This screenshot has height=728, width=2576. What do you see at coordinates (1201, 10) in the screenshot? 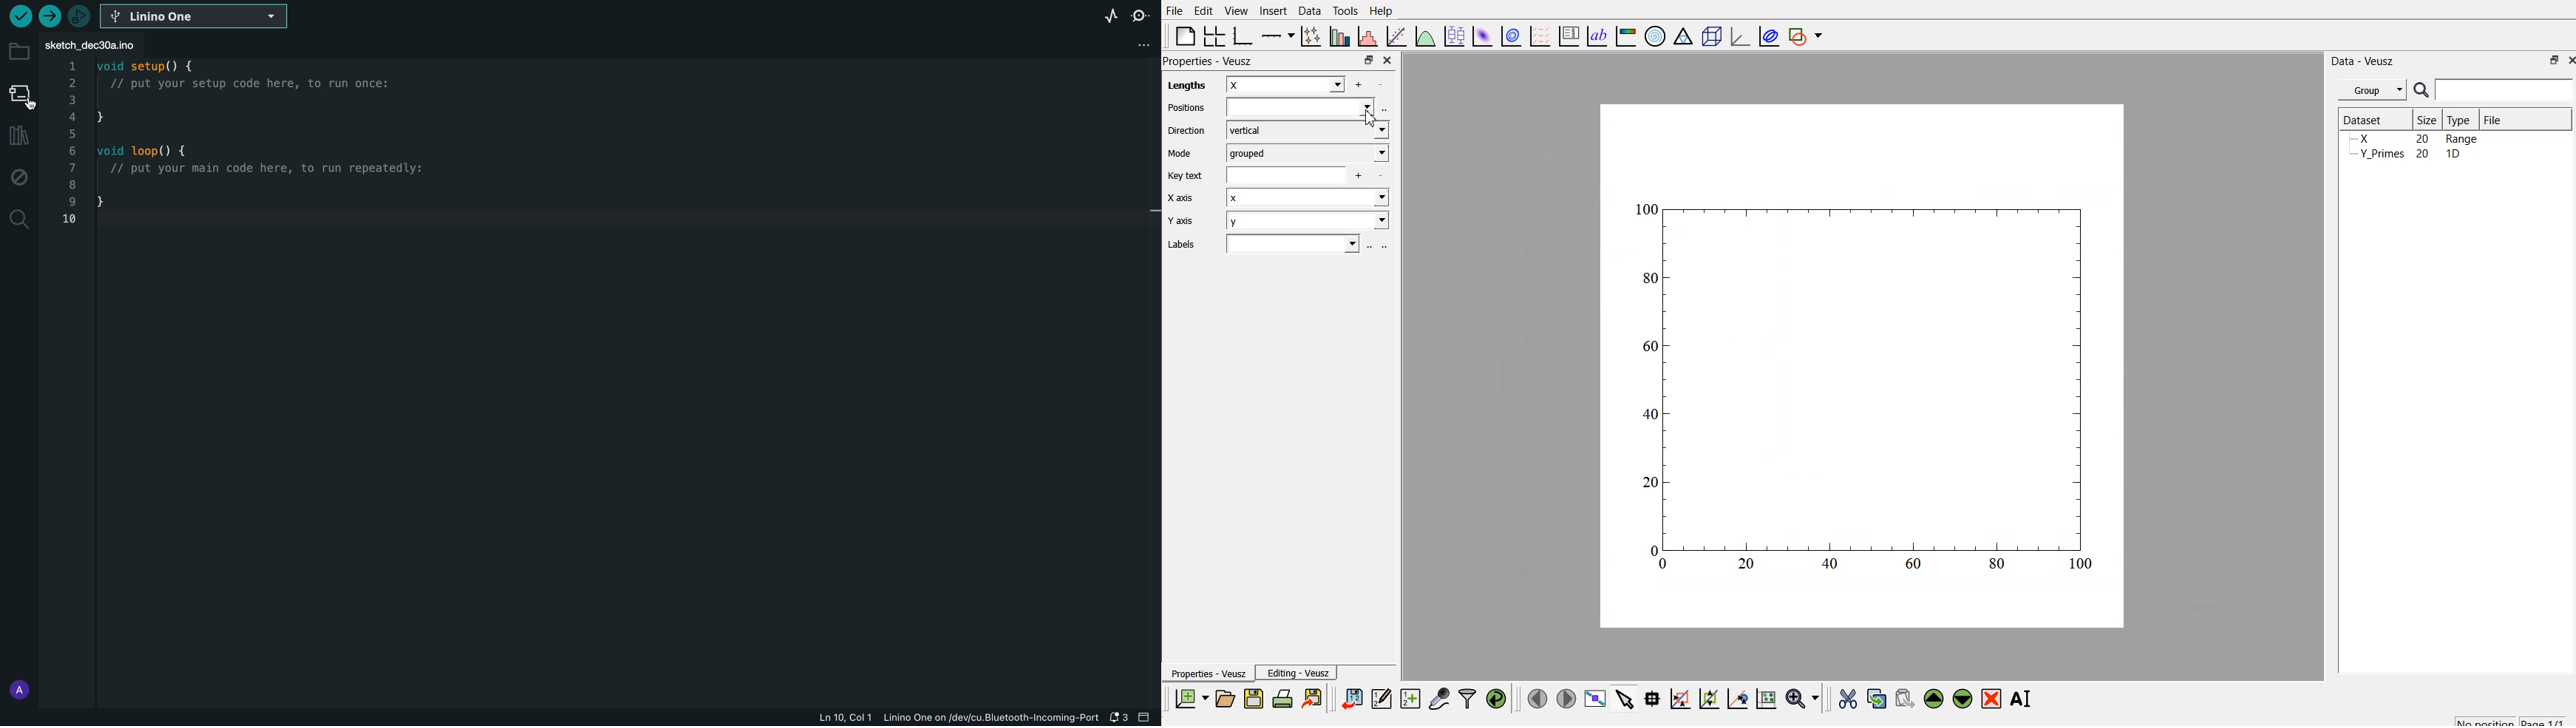
I see `Edit` at bounding box center [1201, 10].